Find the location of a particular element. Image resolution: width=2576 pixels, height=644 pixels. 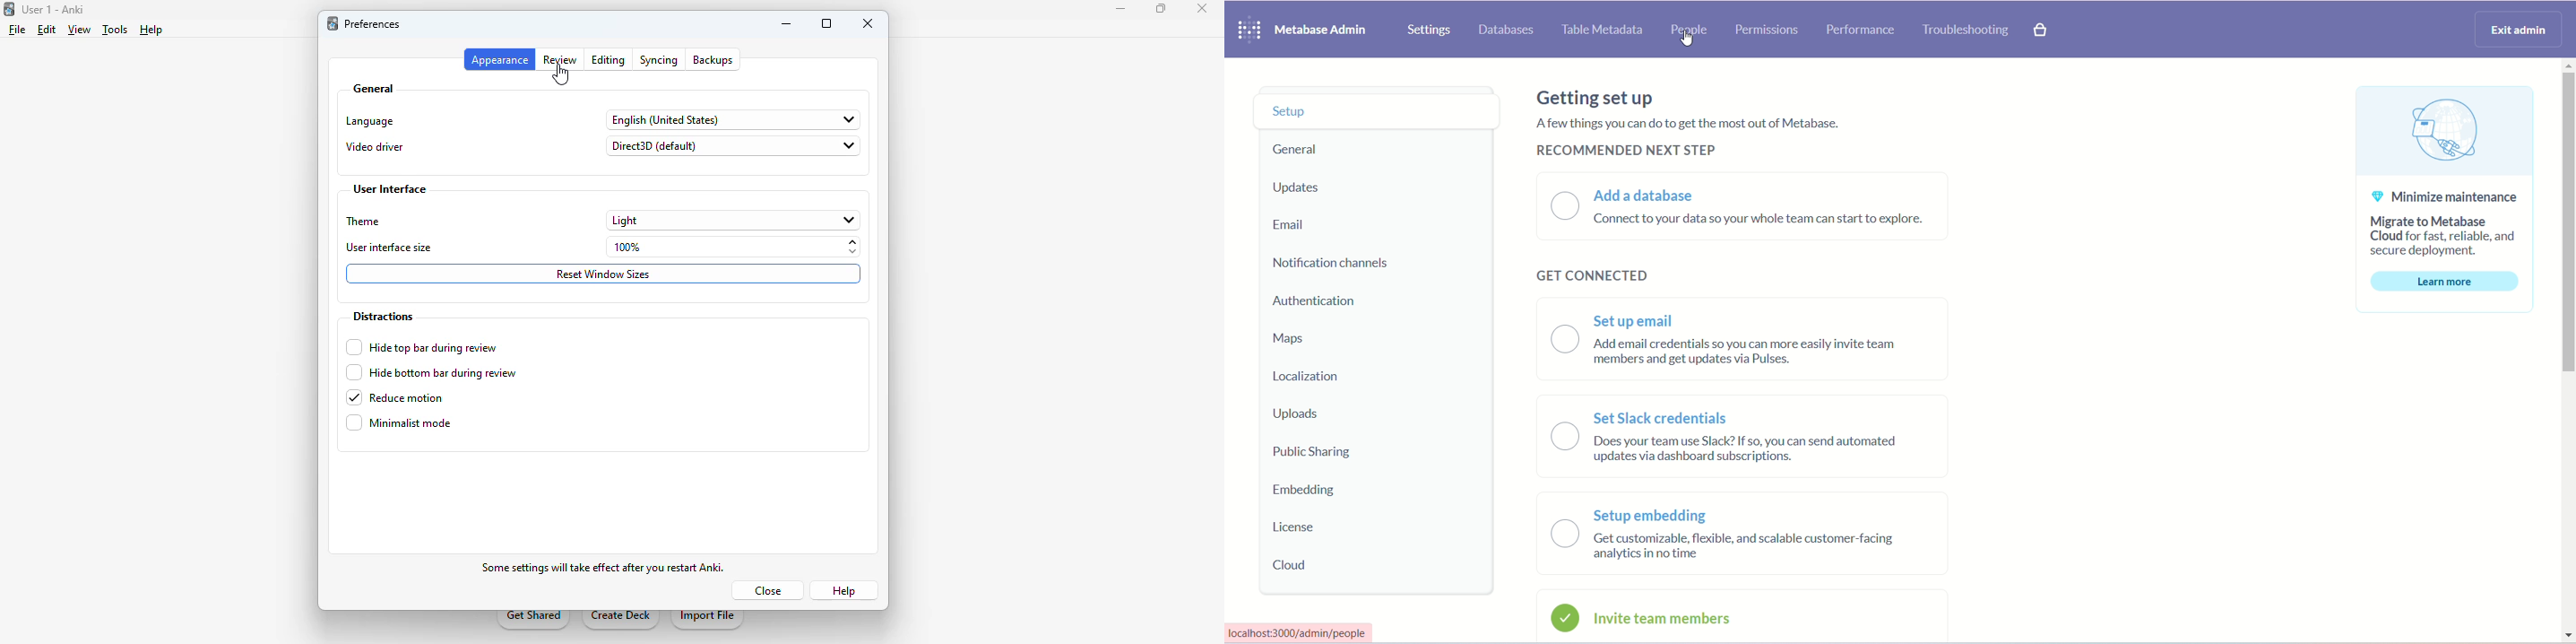

public sharing is located at coordinates (1316, 454).